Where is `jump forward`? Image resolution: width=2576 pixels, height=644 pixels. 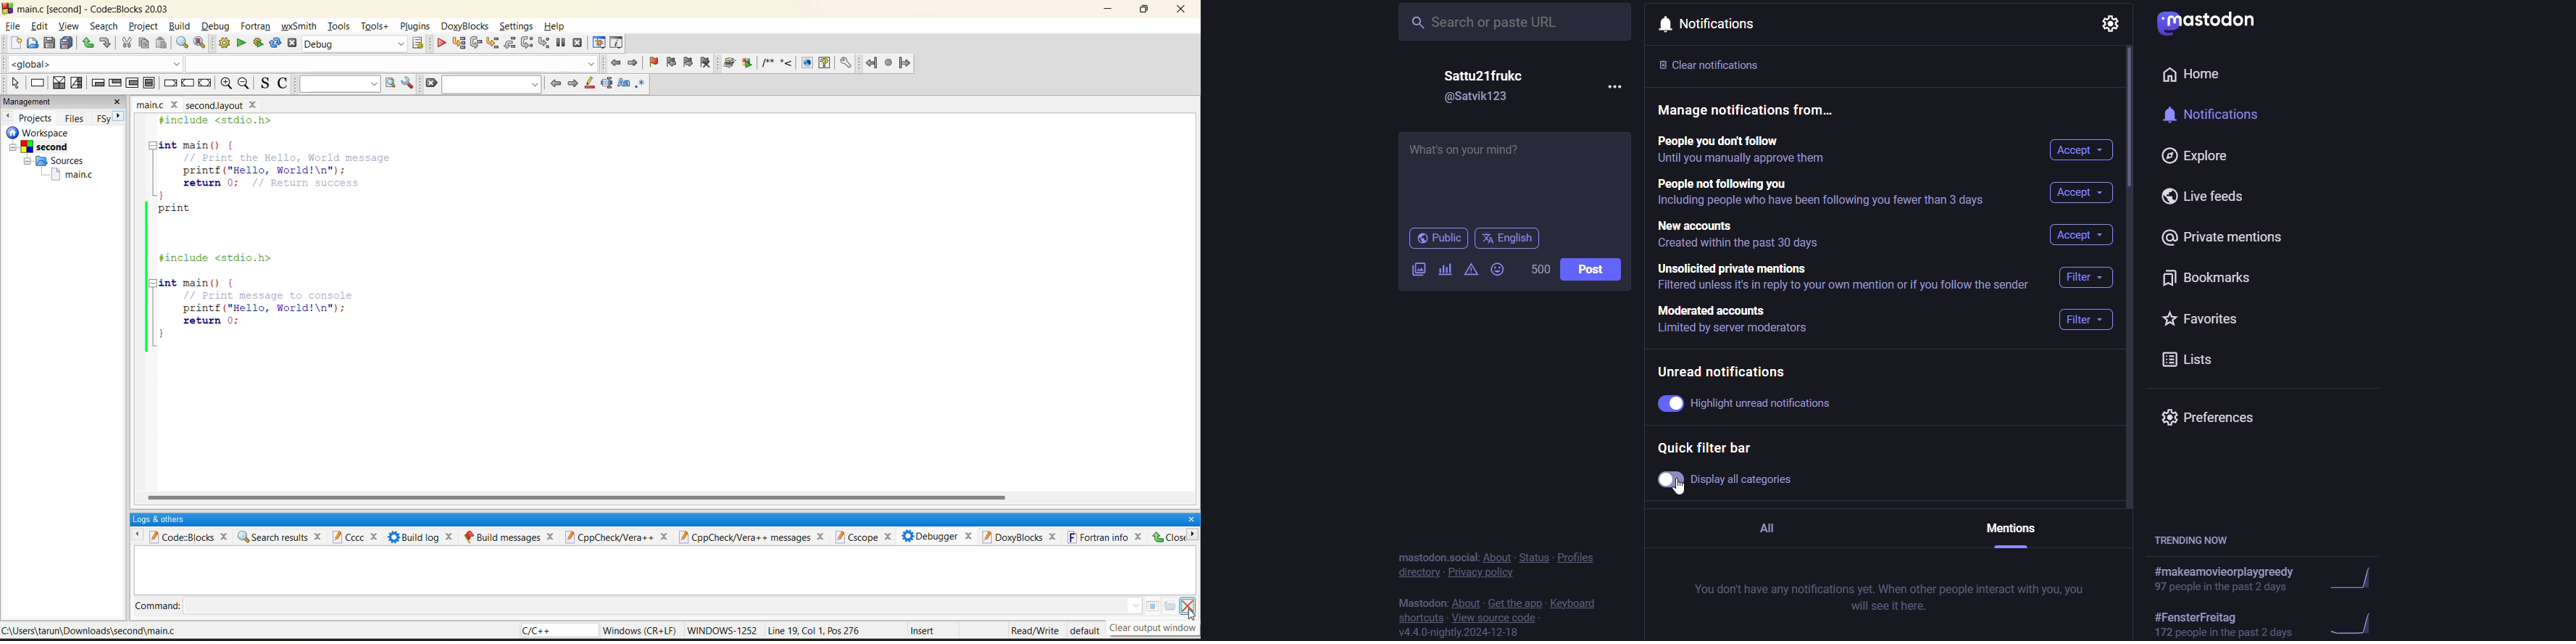 jump forward is located at coordinates (634, 62).